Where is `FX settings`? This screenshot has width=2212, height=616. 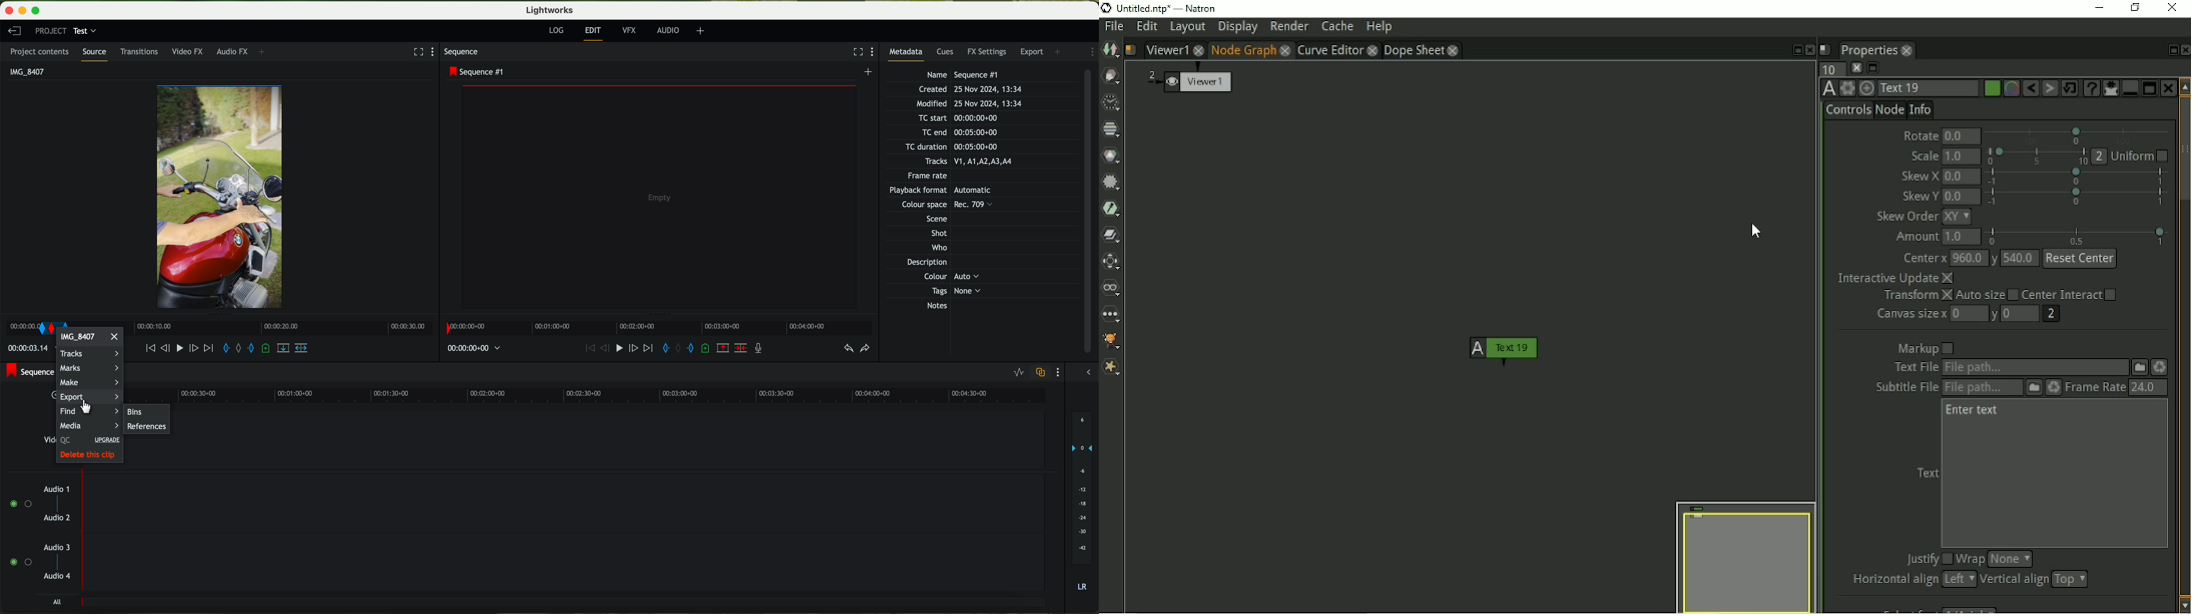 FX settings is located at coordinates (988, 51).